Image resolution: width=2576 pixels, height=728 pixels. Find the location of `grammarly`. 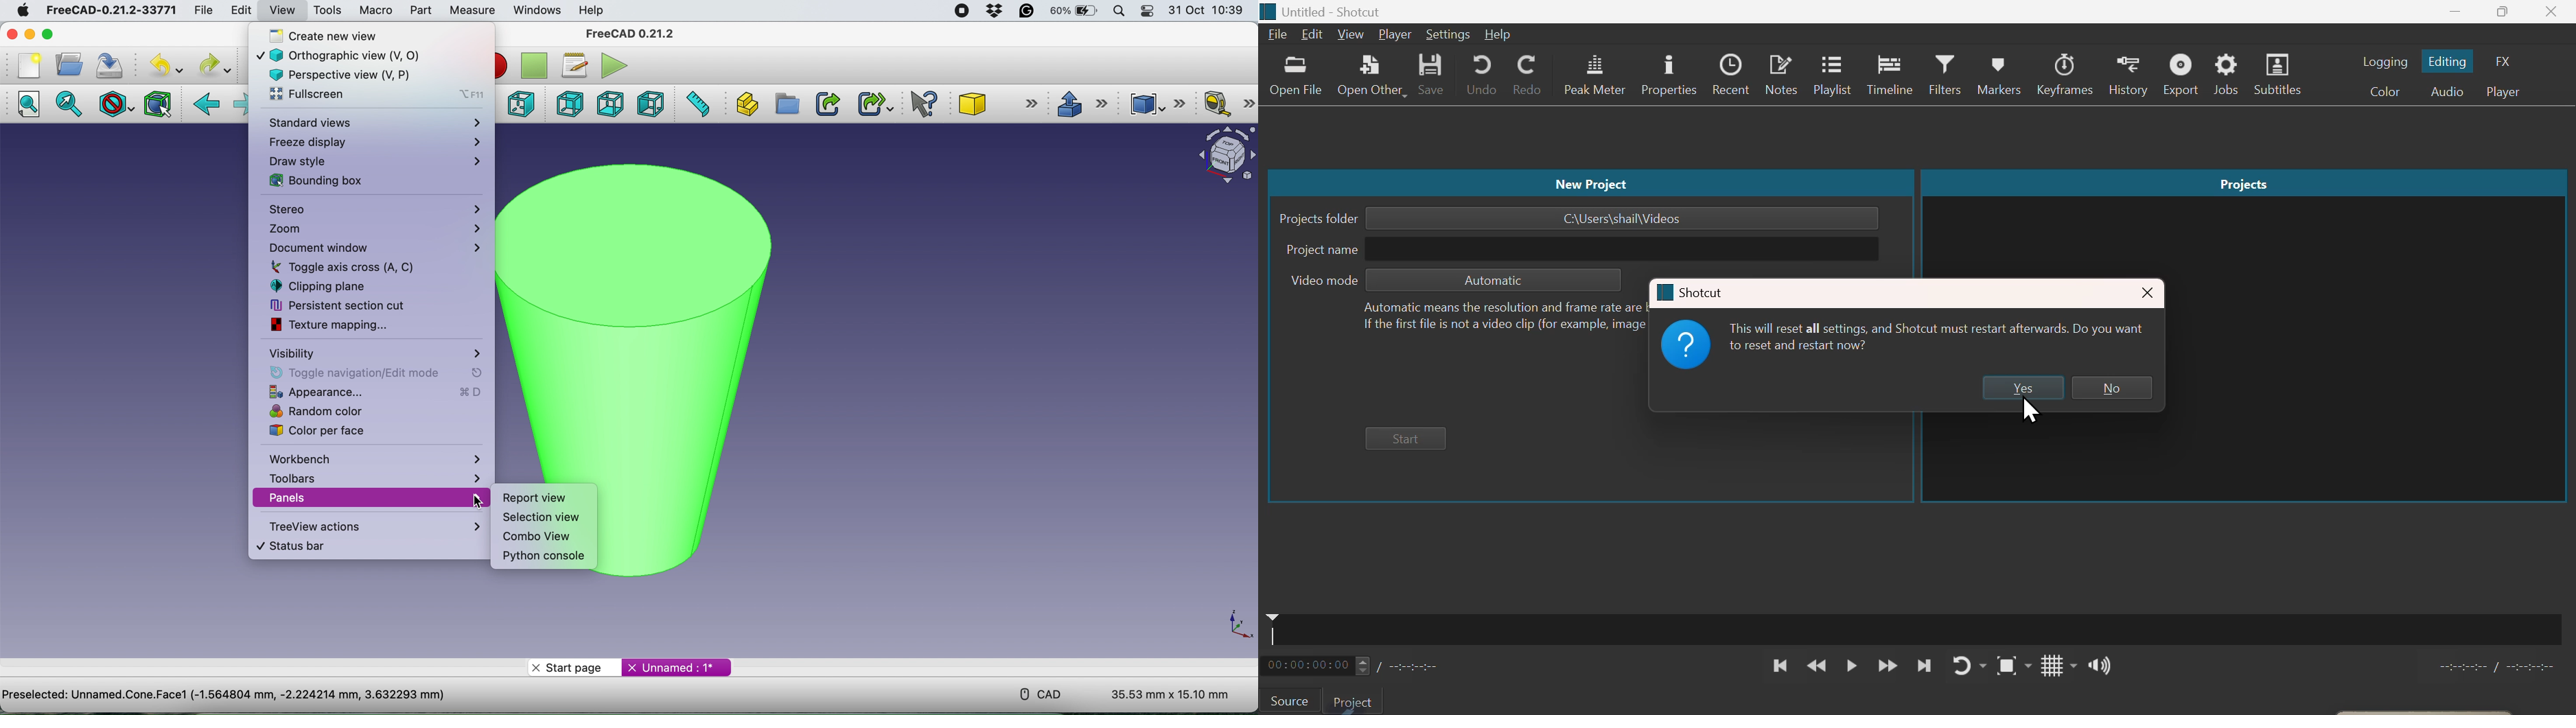

grammarly is located at coordinates (1027, 13).